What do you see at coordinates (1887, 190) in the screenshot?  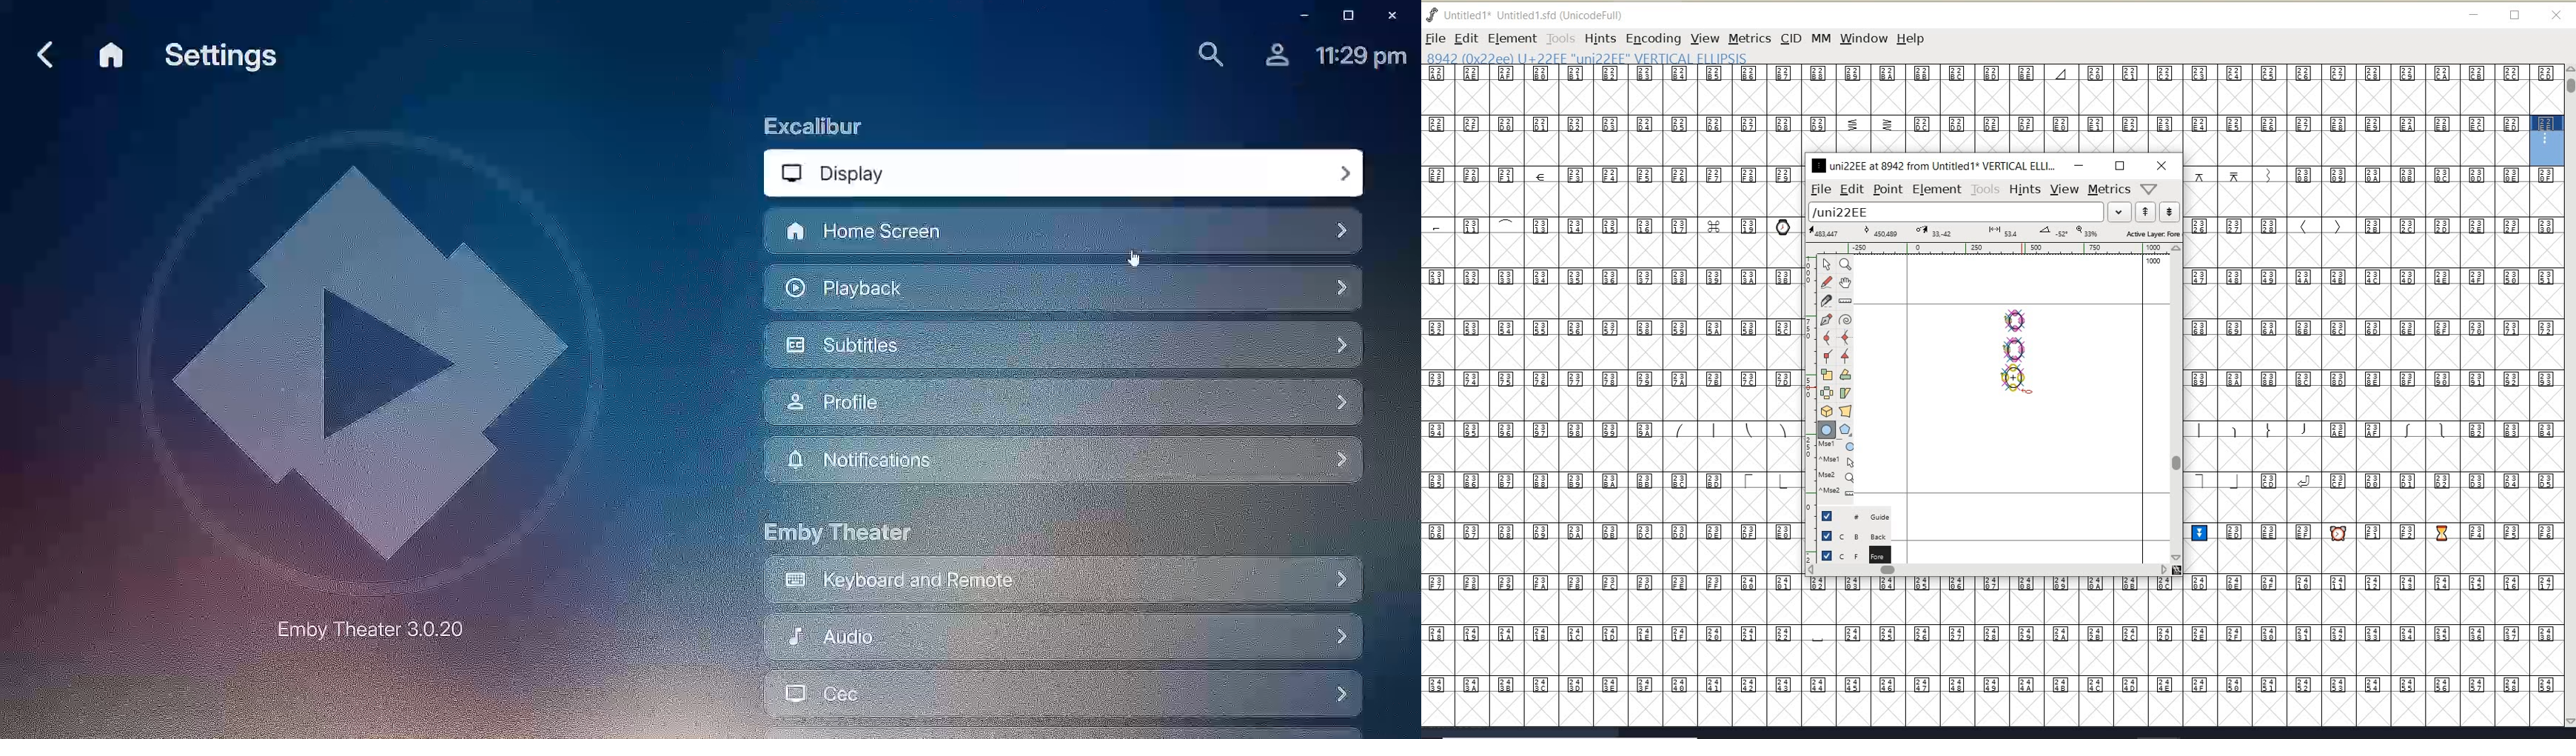 I see `point` at bounding box center [1887, 190].